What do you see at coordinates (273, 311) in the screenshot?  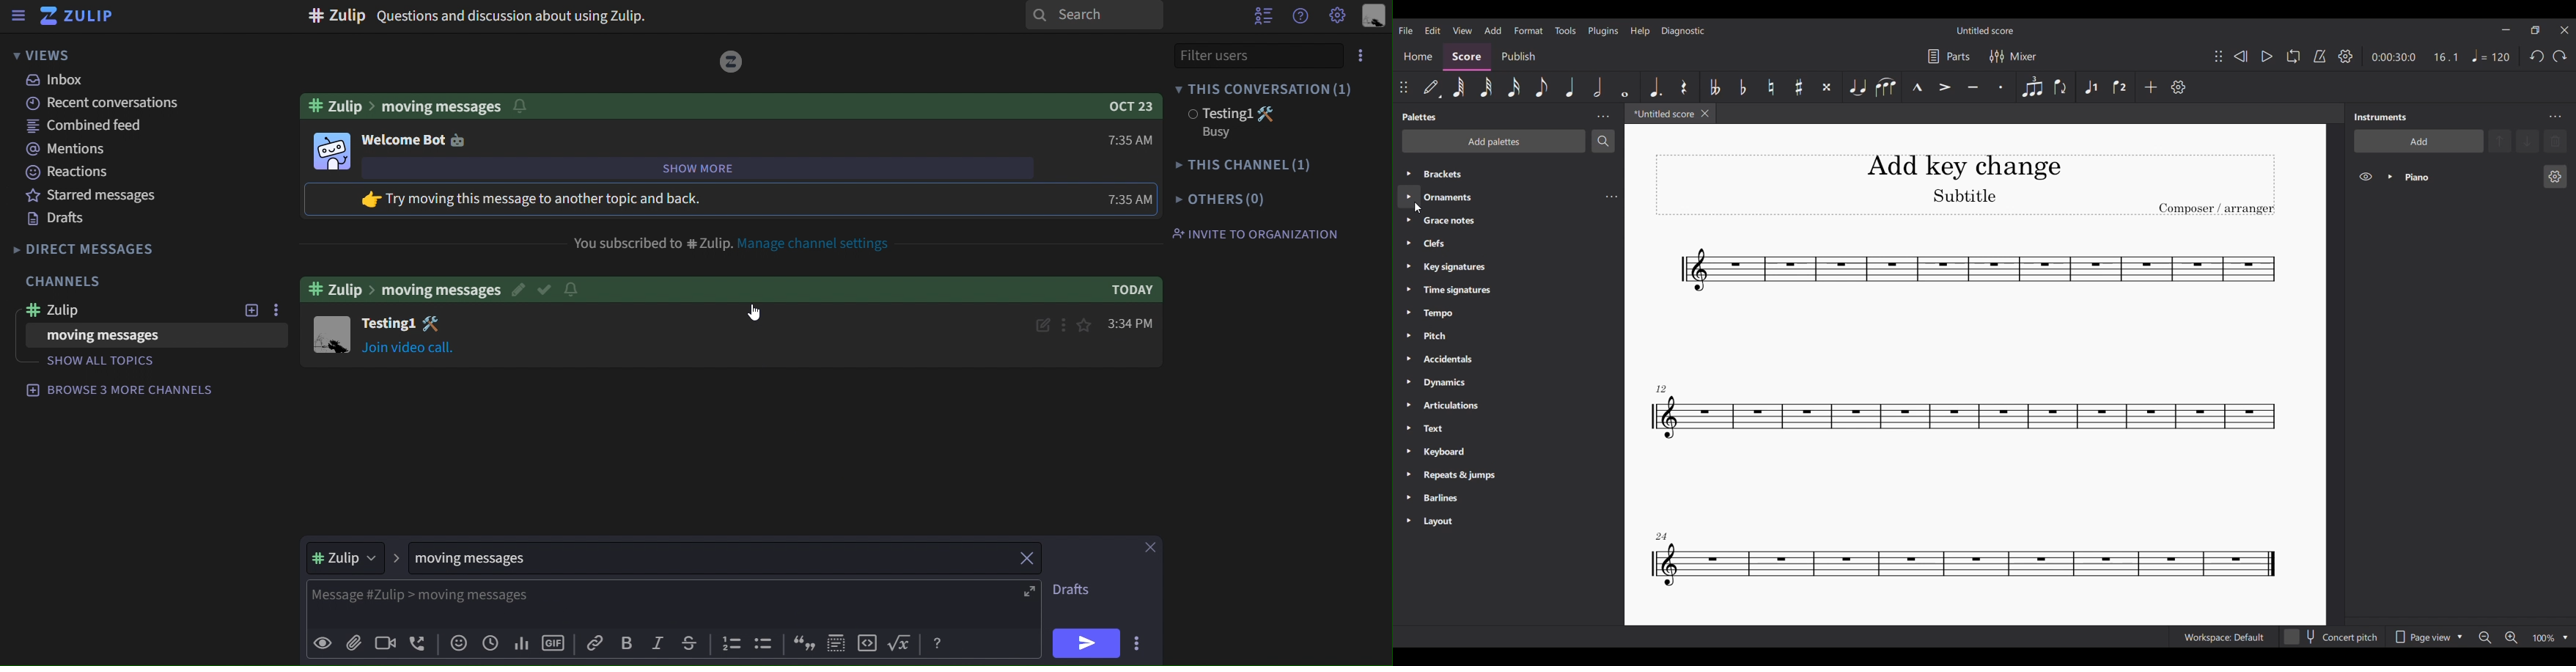 I see `option` at bounding box center [273, 311].